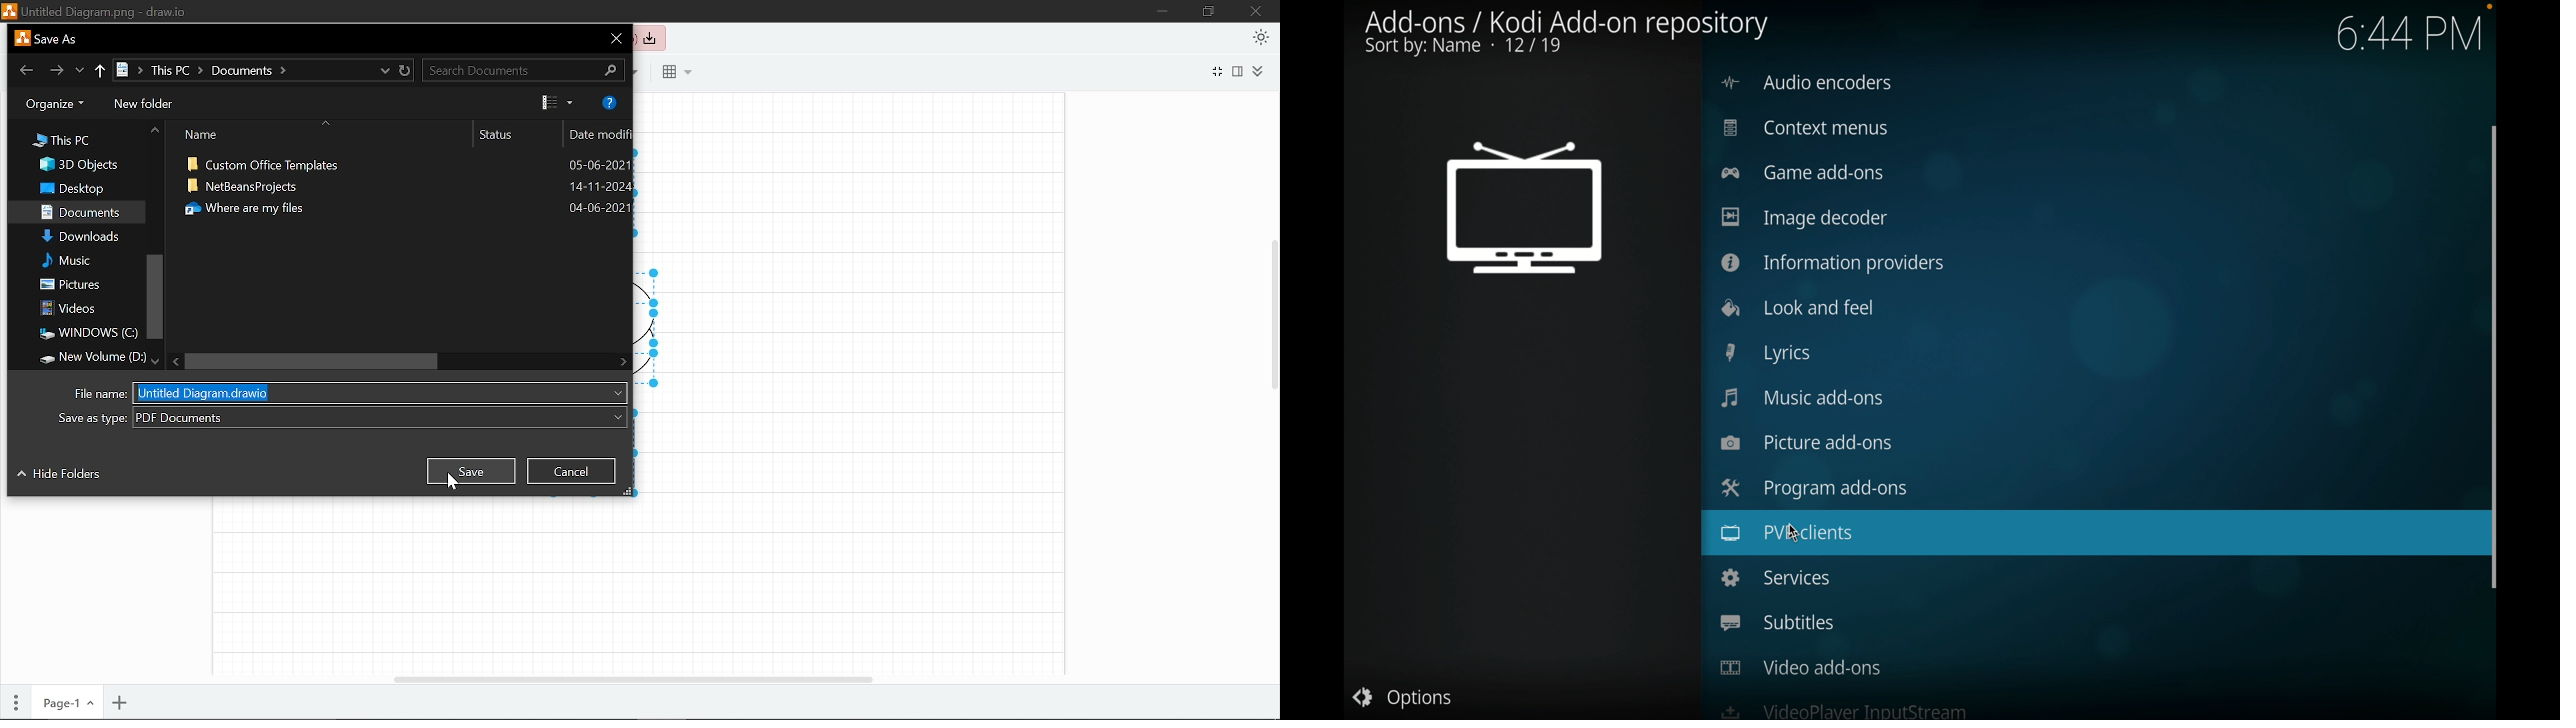  Describe the element at coordinates (1807, 219) in the screenshot. I see `image decoder` at that location.